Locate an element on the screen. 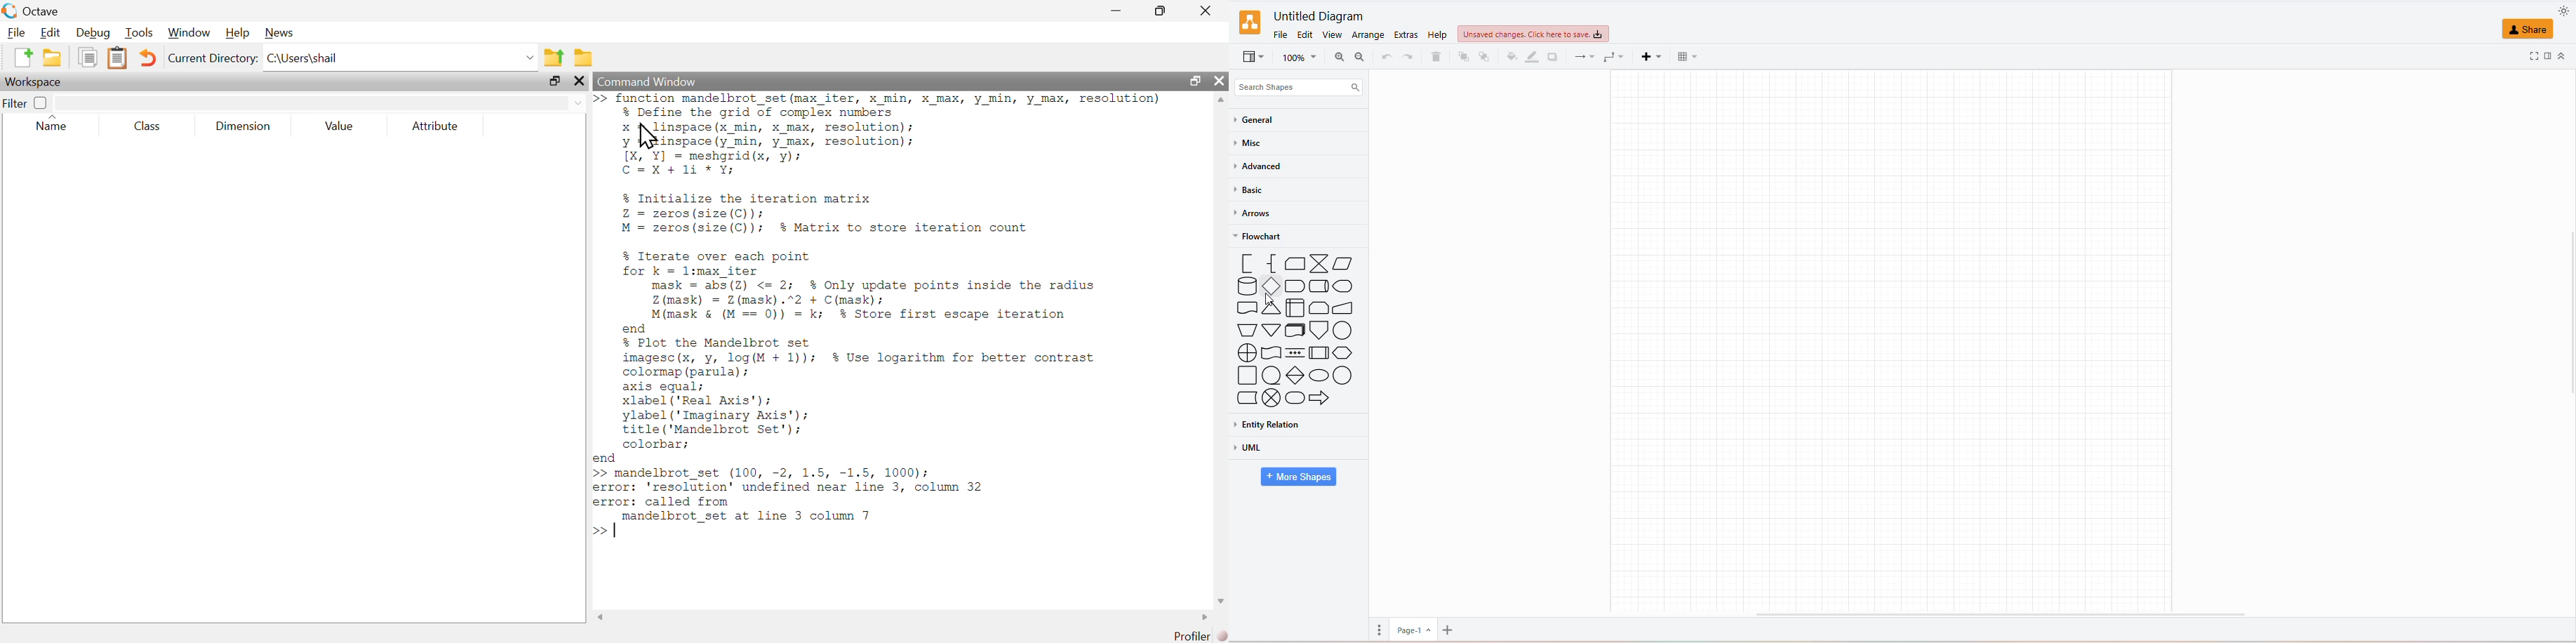  ARROWS is located at coordinates (1257, 214).